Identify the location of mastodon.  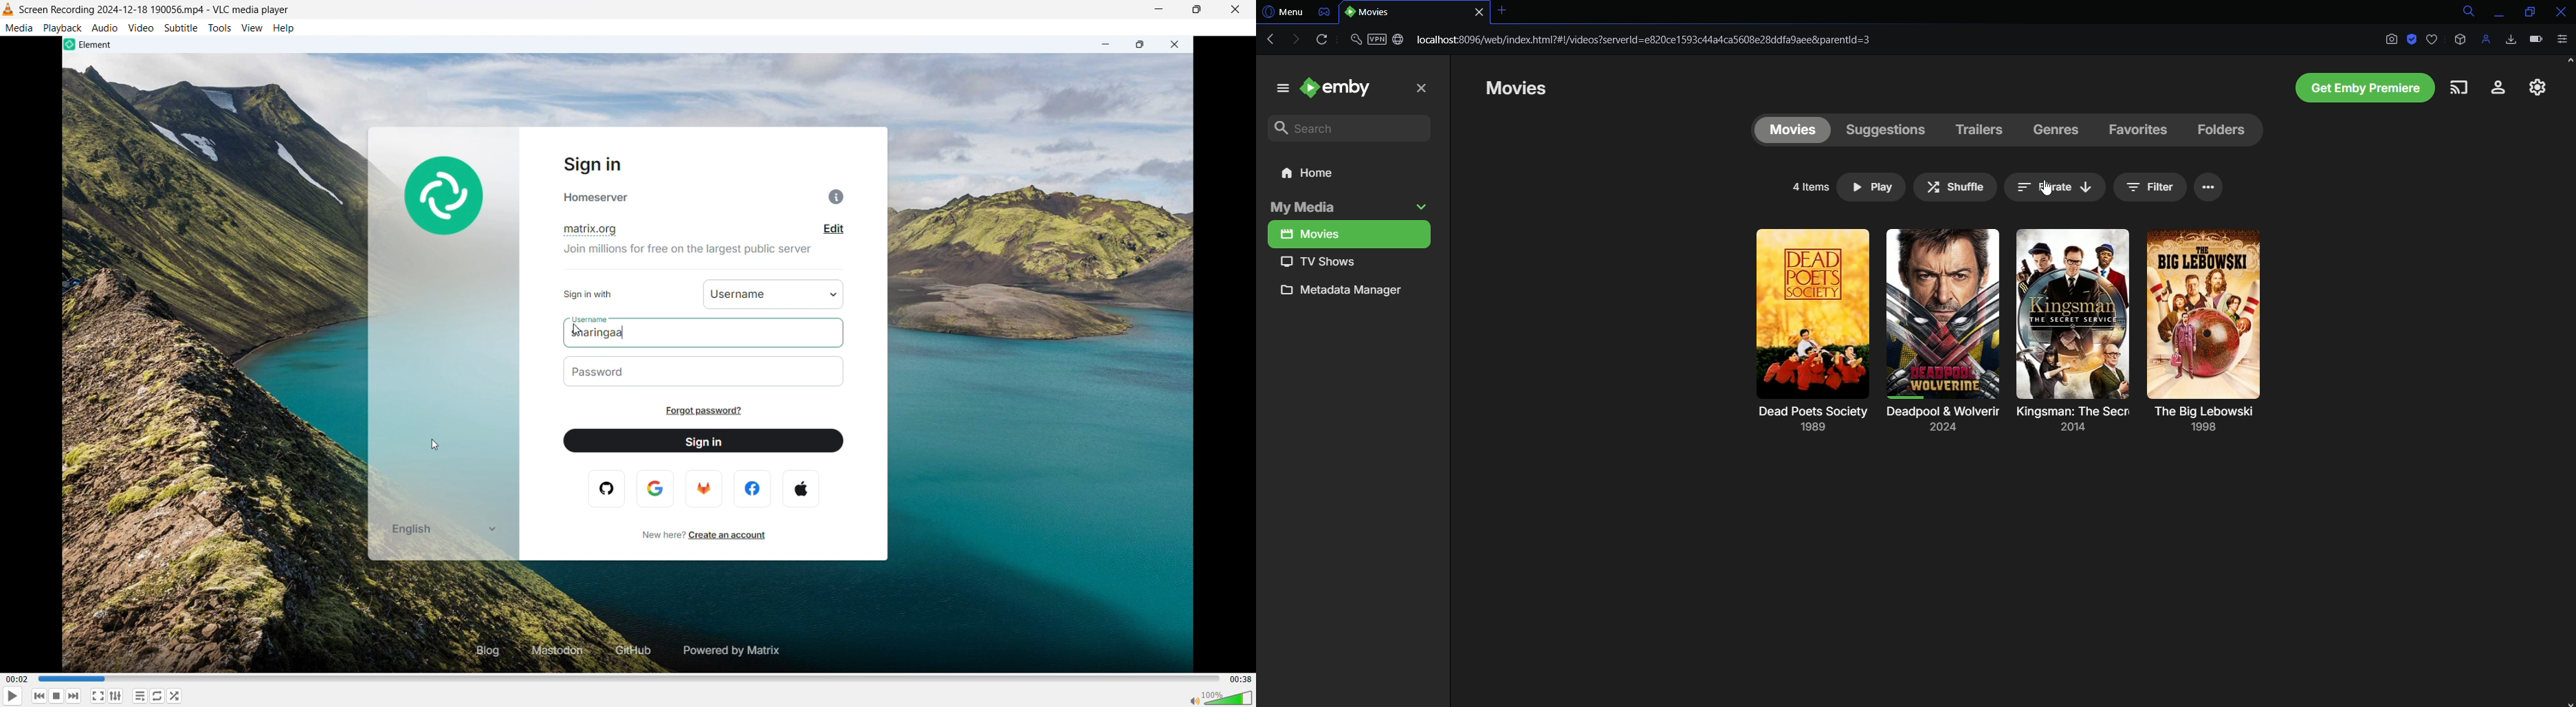
(556, 648).